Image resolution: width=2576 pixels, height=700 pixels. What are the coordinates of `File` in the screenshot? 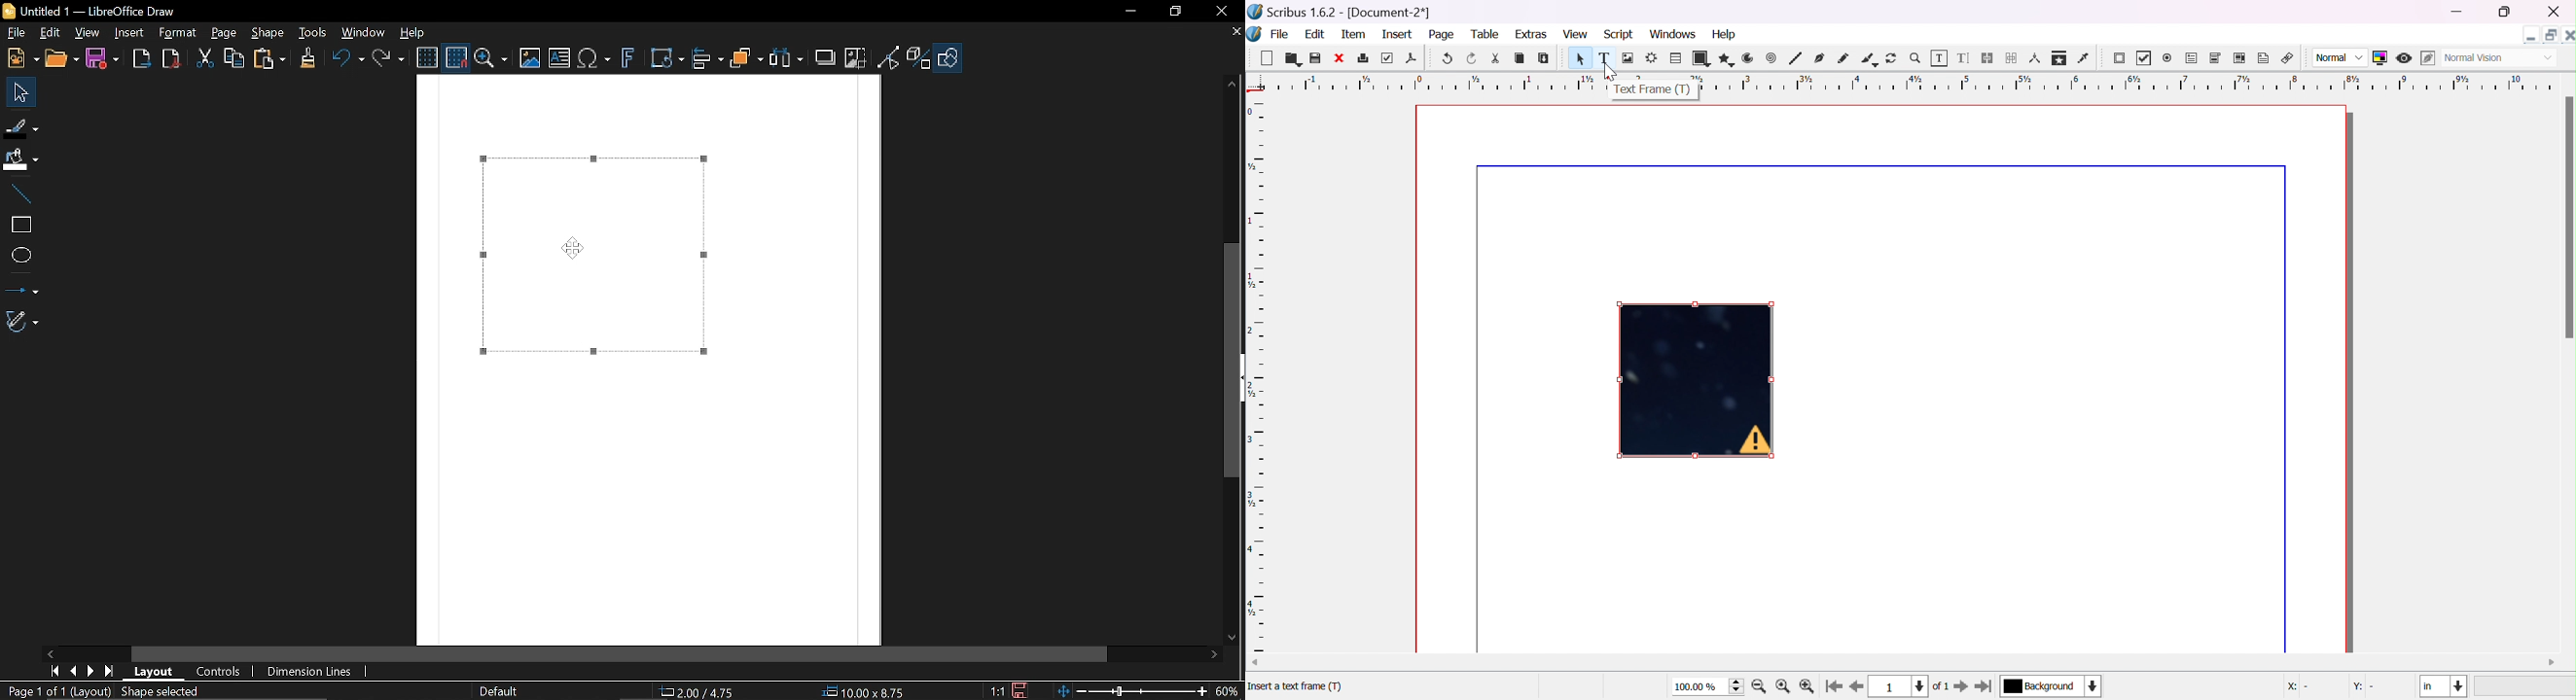 It's located at (16, 32).